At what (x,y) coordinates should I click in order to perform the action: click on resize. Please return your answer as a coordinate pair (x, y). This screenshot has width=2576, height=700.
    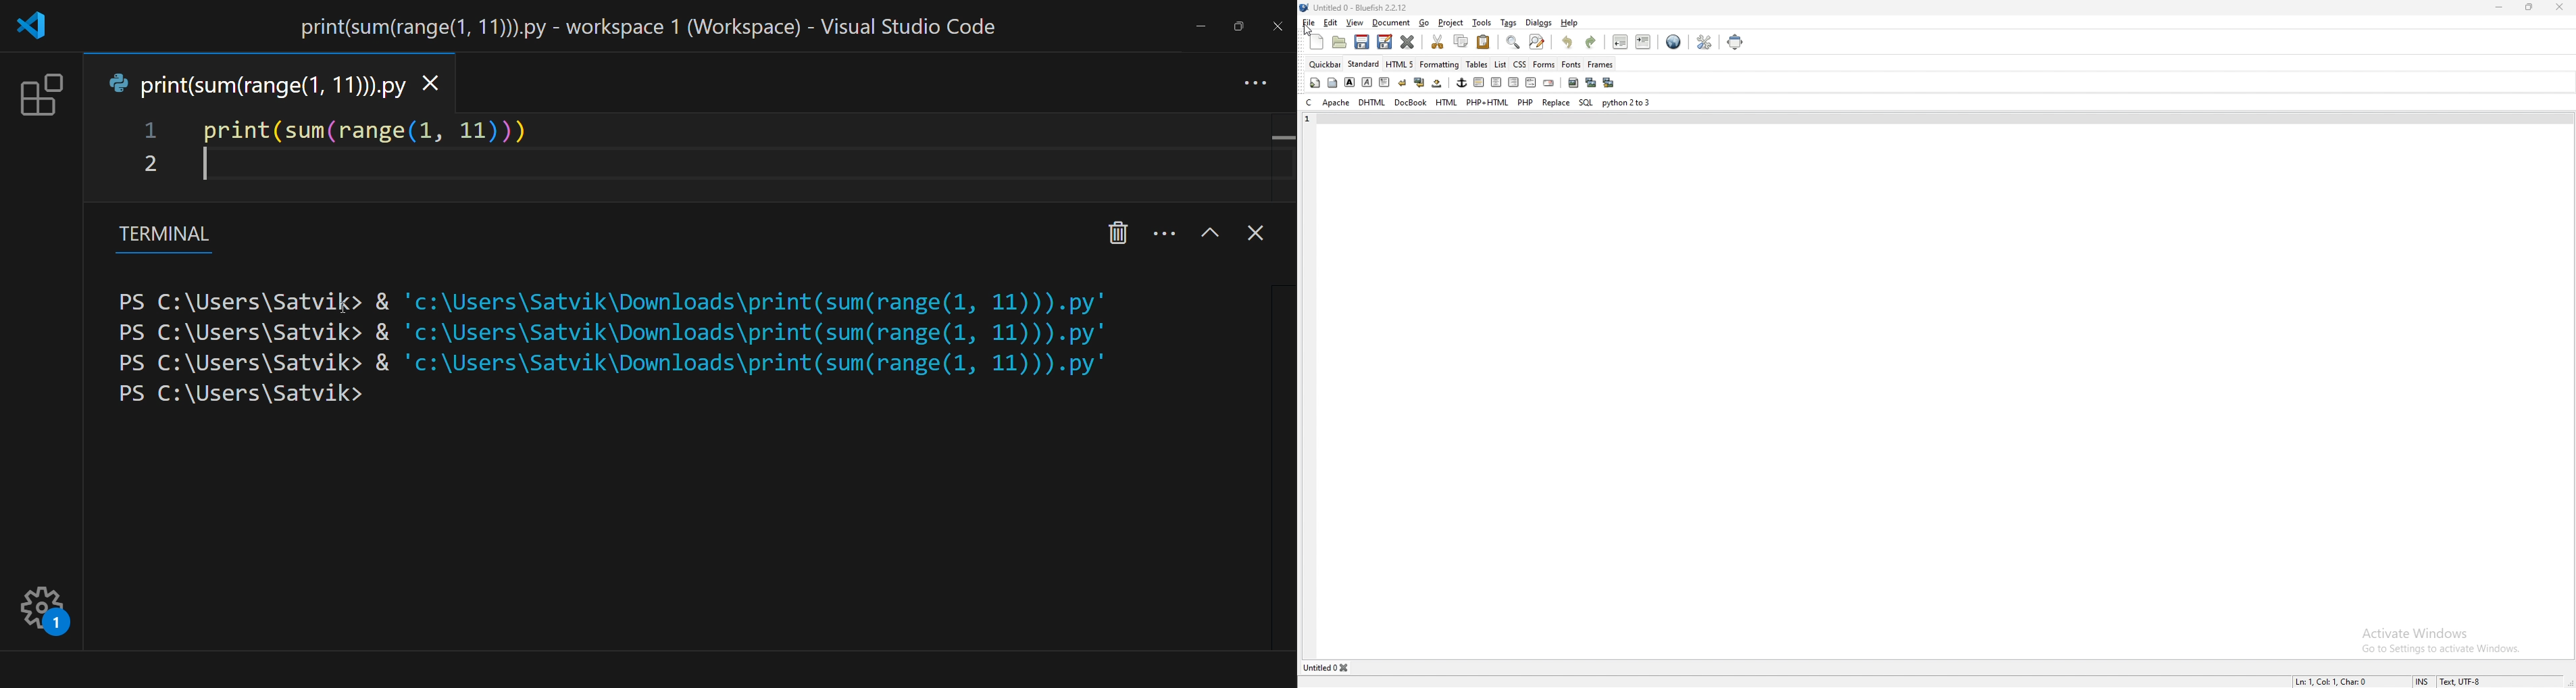
    Looking at the image, I should click on (2530, 7).